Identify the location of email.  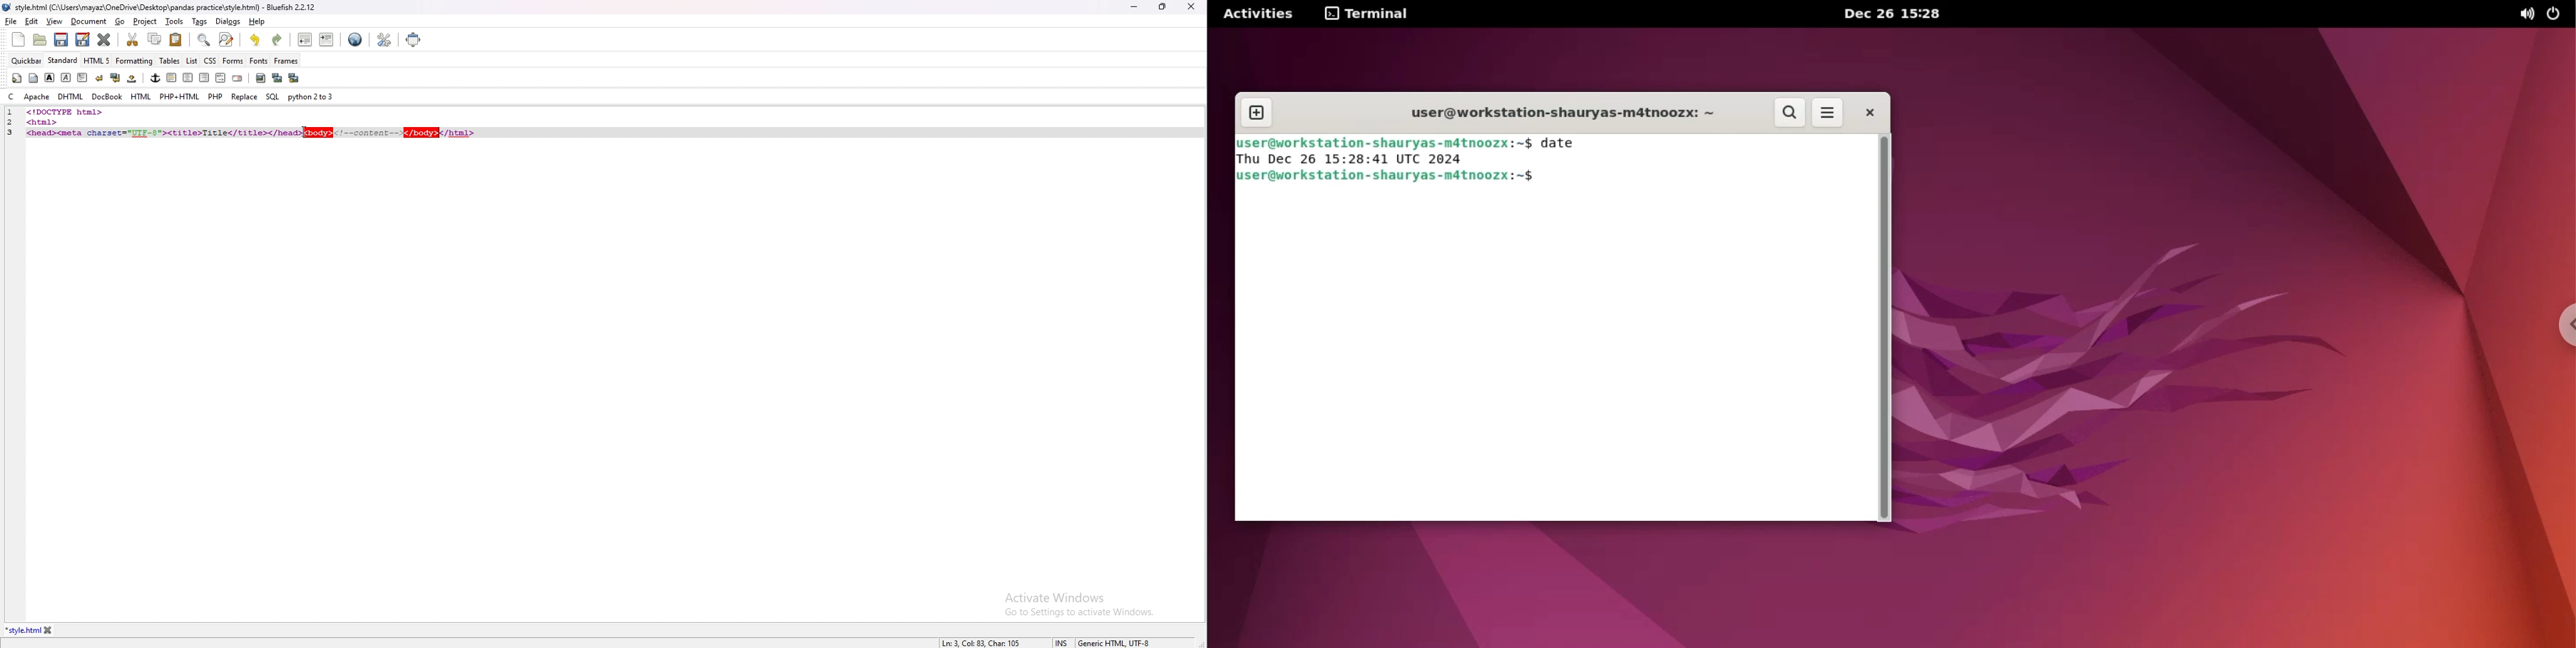
(237, 79).